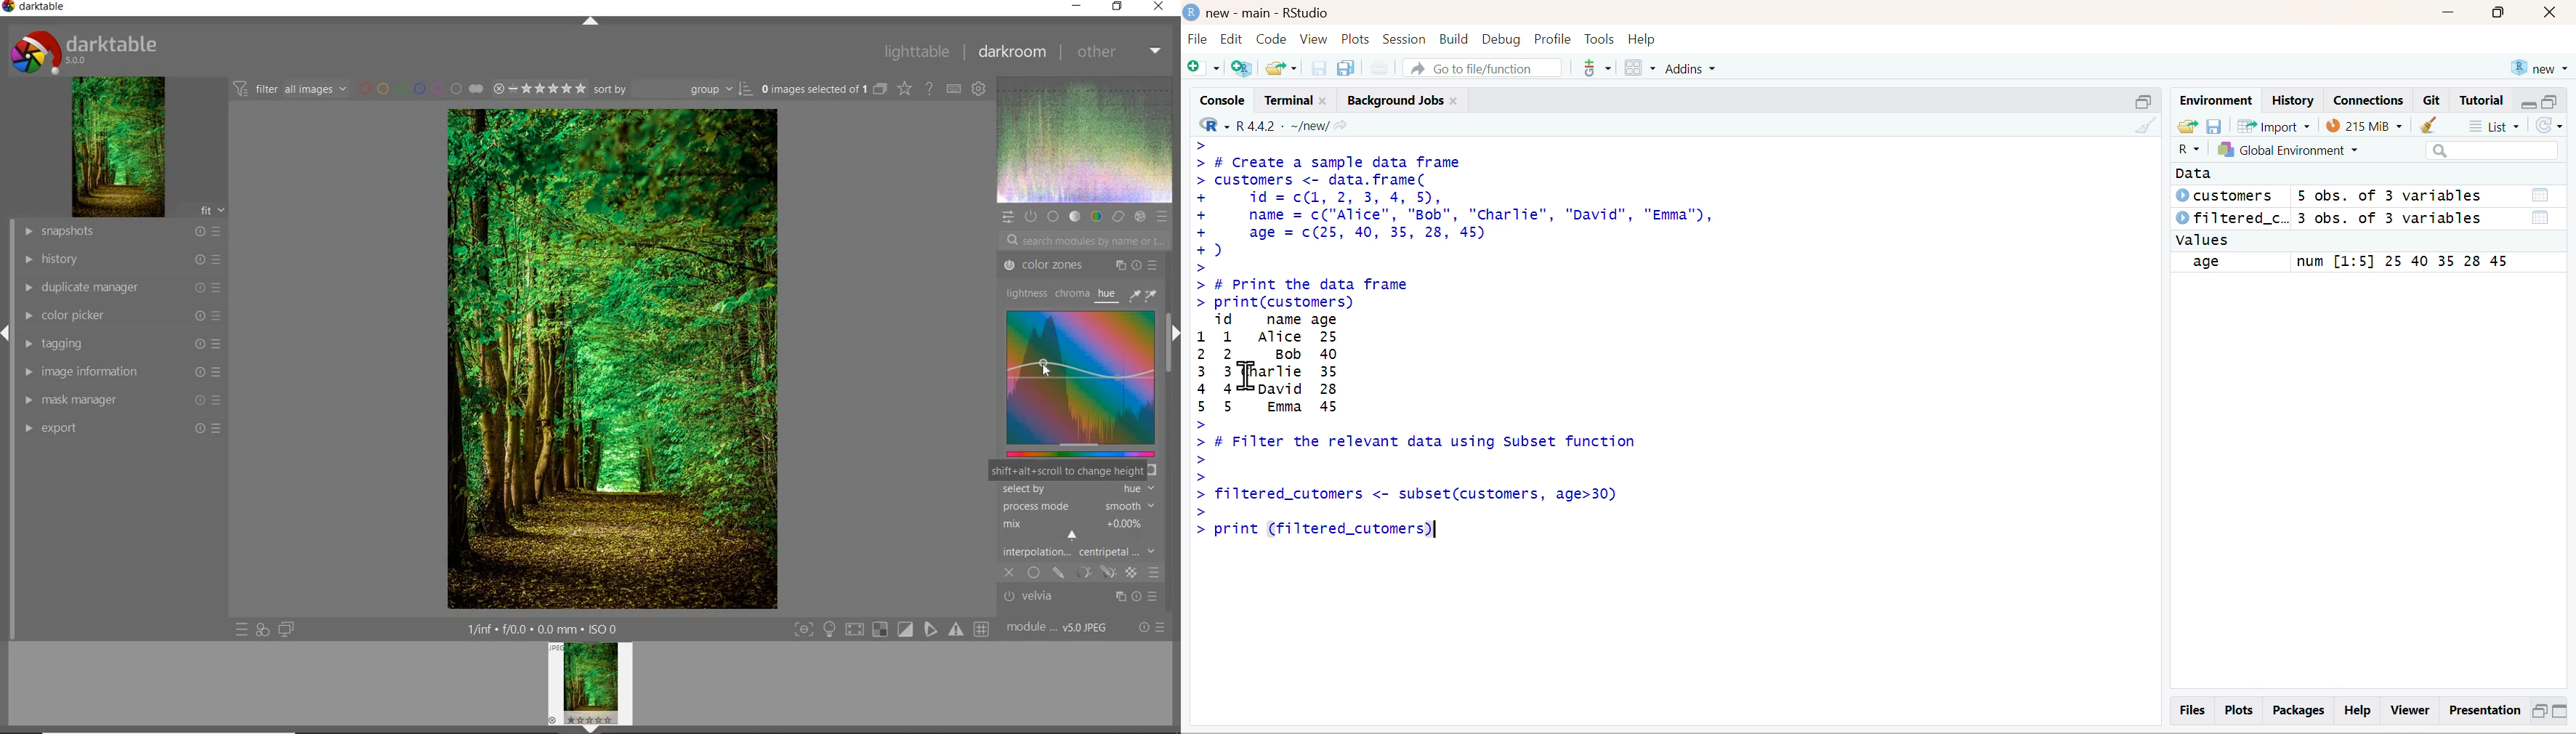  I want to click on  Environment, so click(2215, 99).